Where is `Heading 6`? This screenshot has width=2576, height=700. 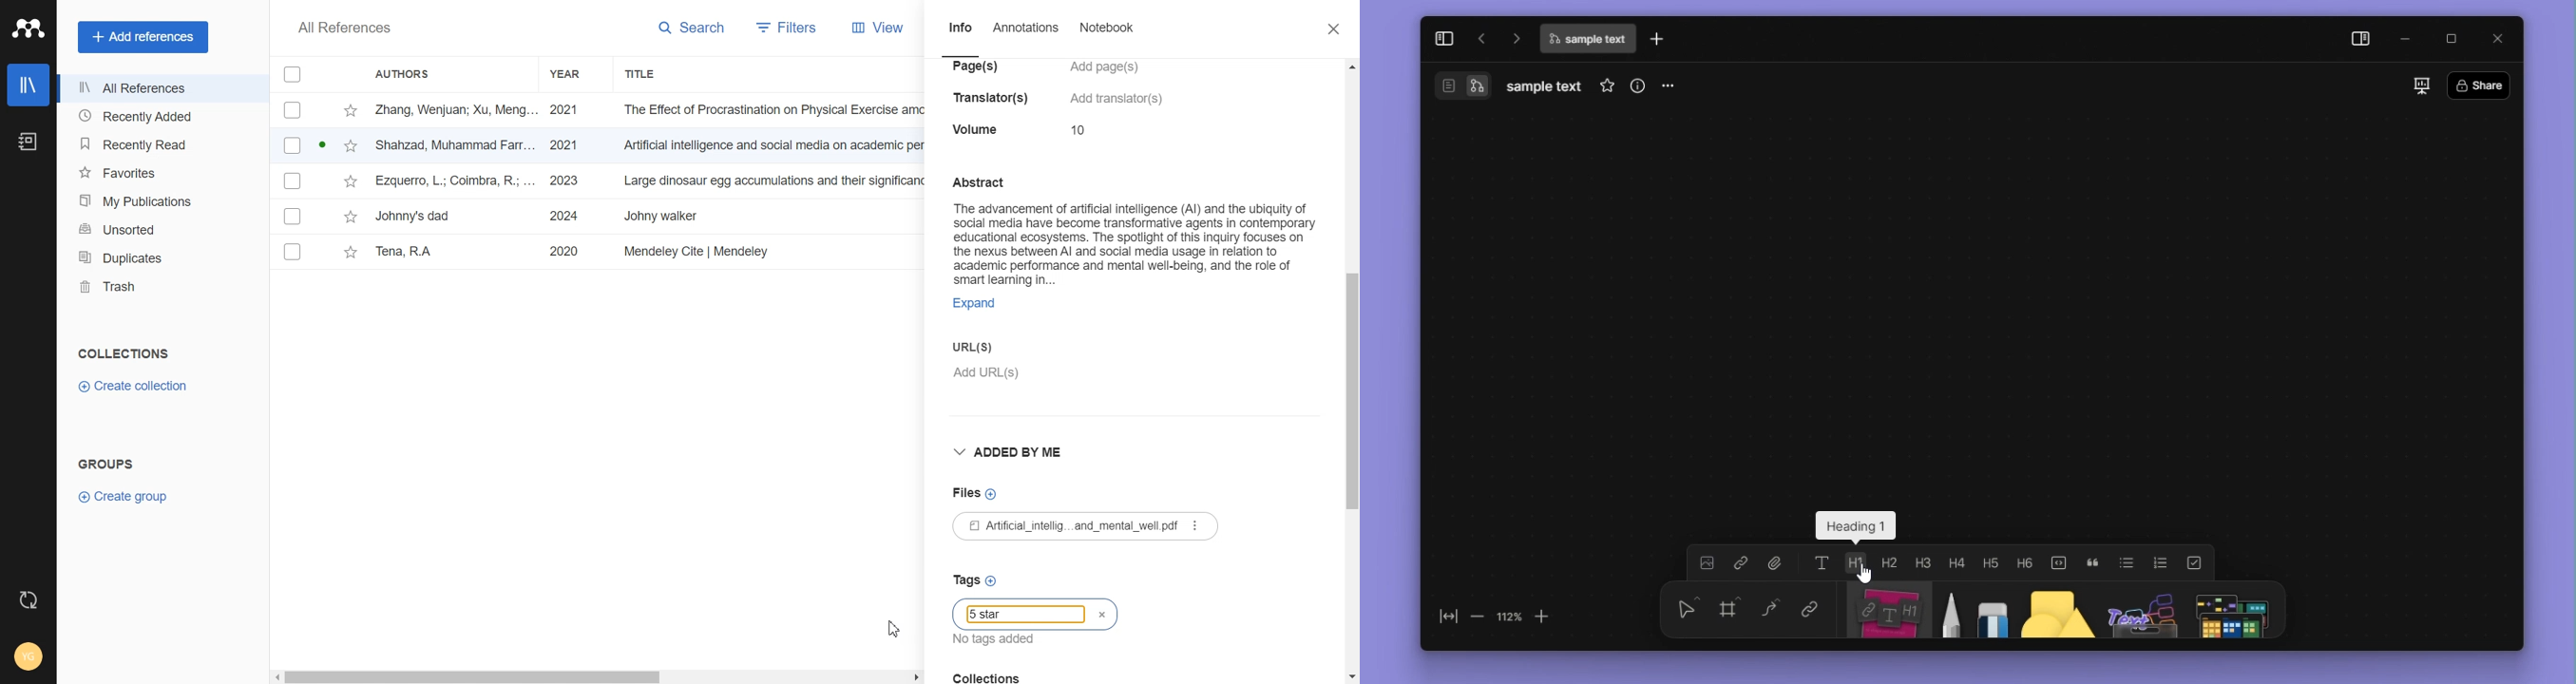 Heading 6 is located at coordinates (2023, 561).